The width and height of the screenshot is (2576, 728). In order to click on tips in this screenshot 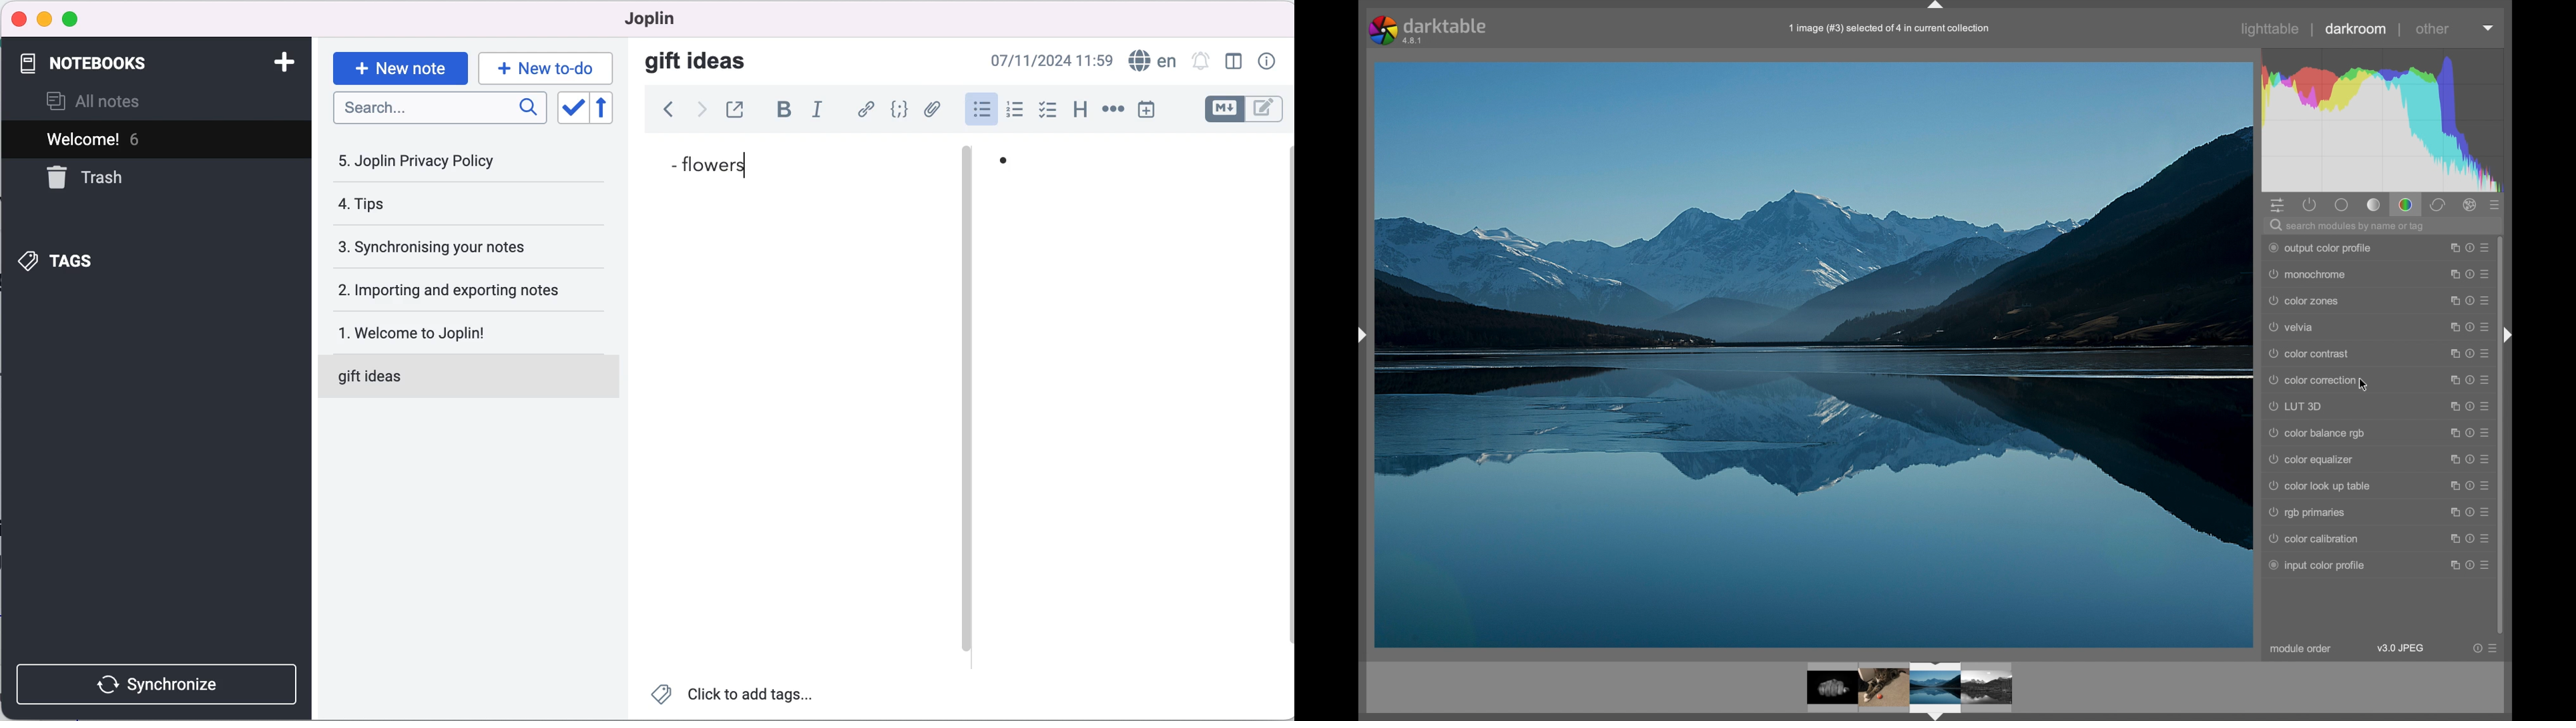, I will do `click(435, 205)`.